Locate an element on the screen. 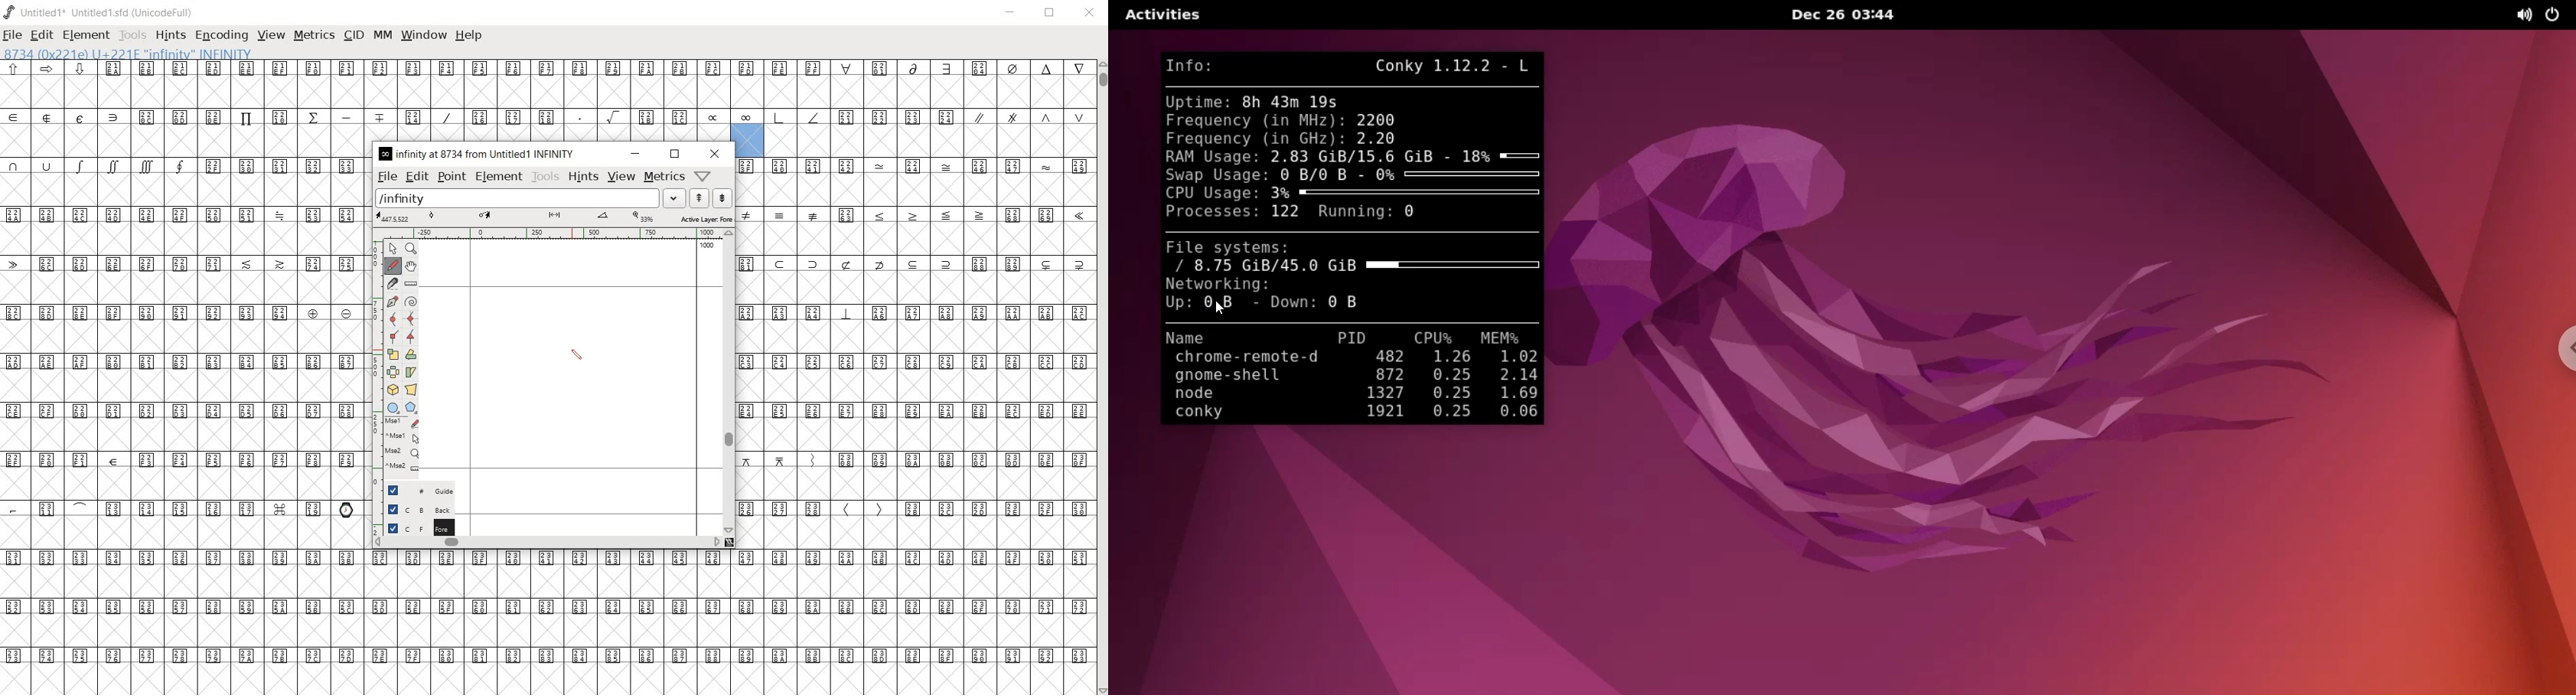 This screenshot has width=2576, height=700. symbols is located at coordinates (99, 165).